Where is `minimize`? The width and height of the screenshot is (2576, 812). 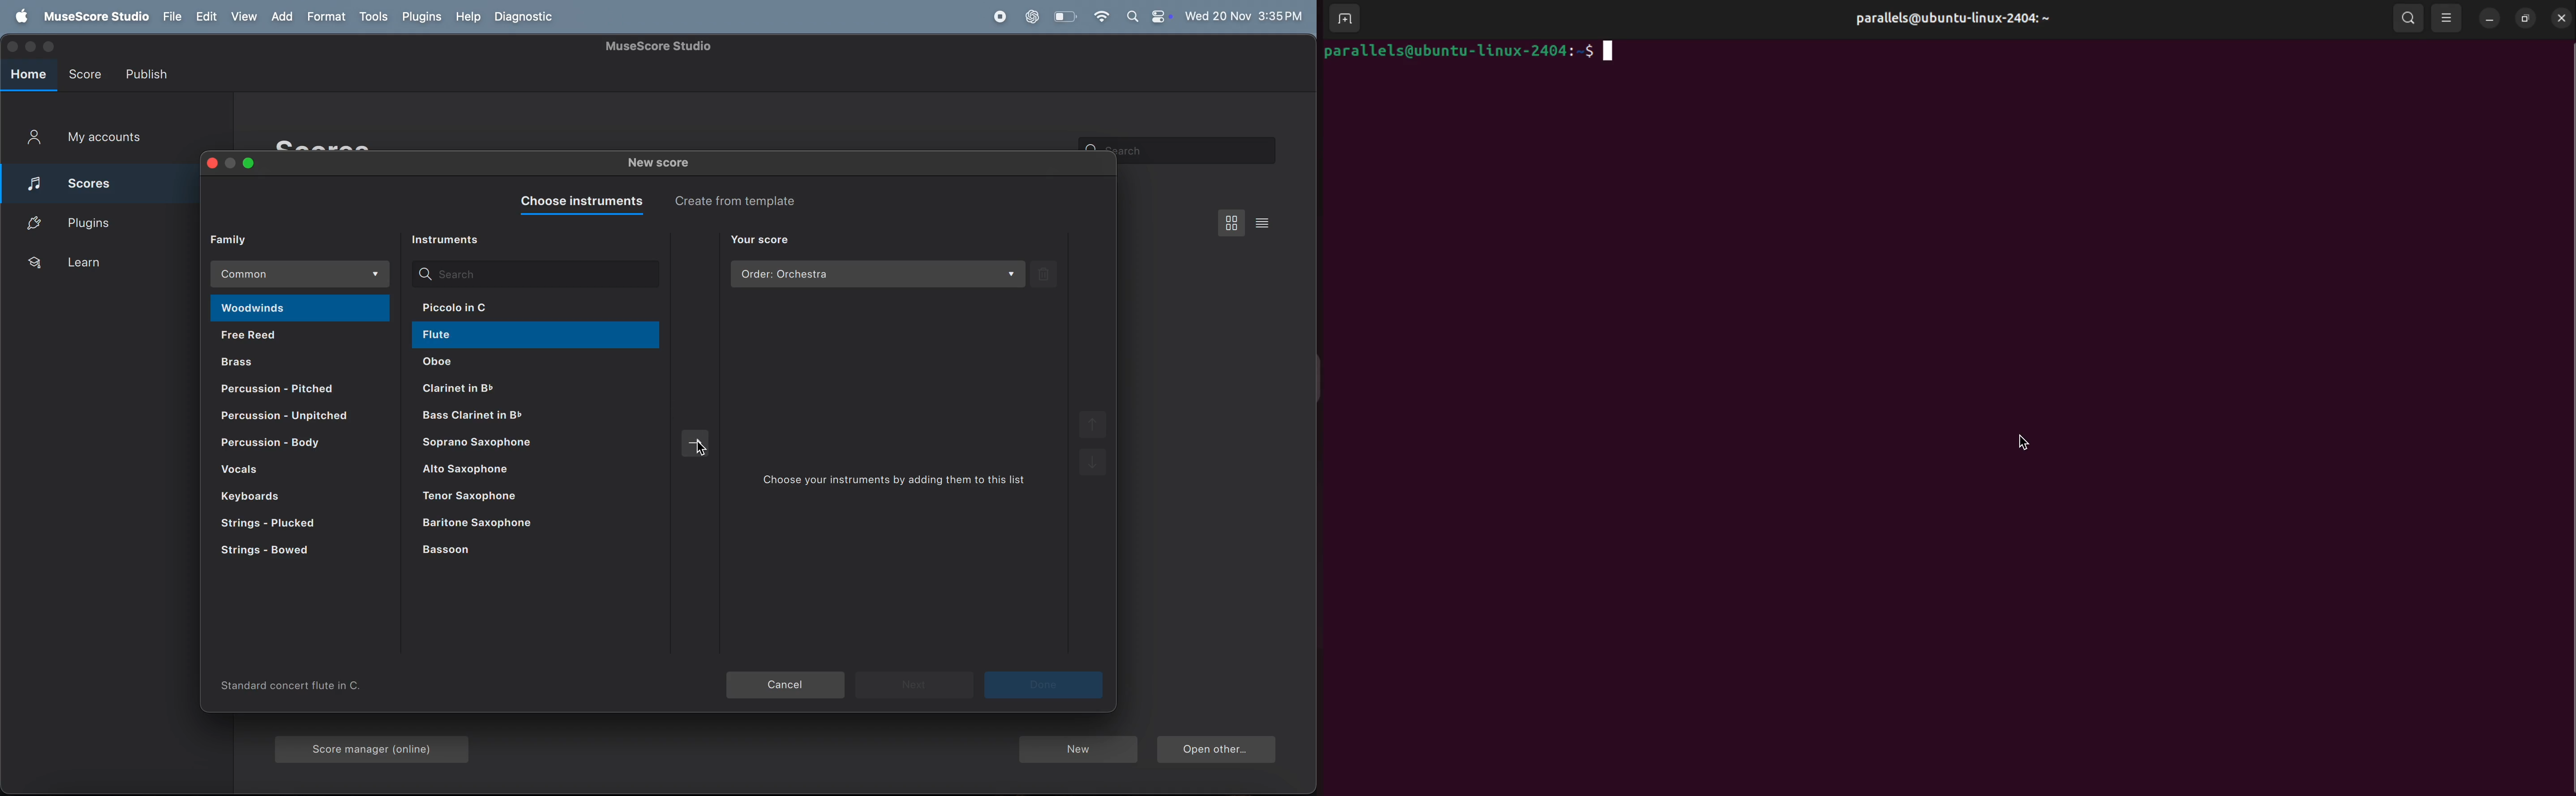
minimize is located at coordinates (232, 163).